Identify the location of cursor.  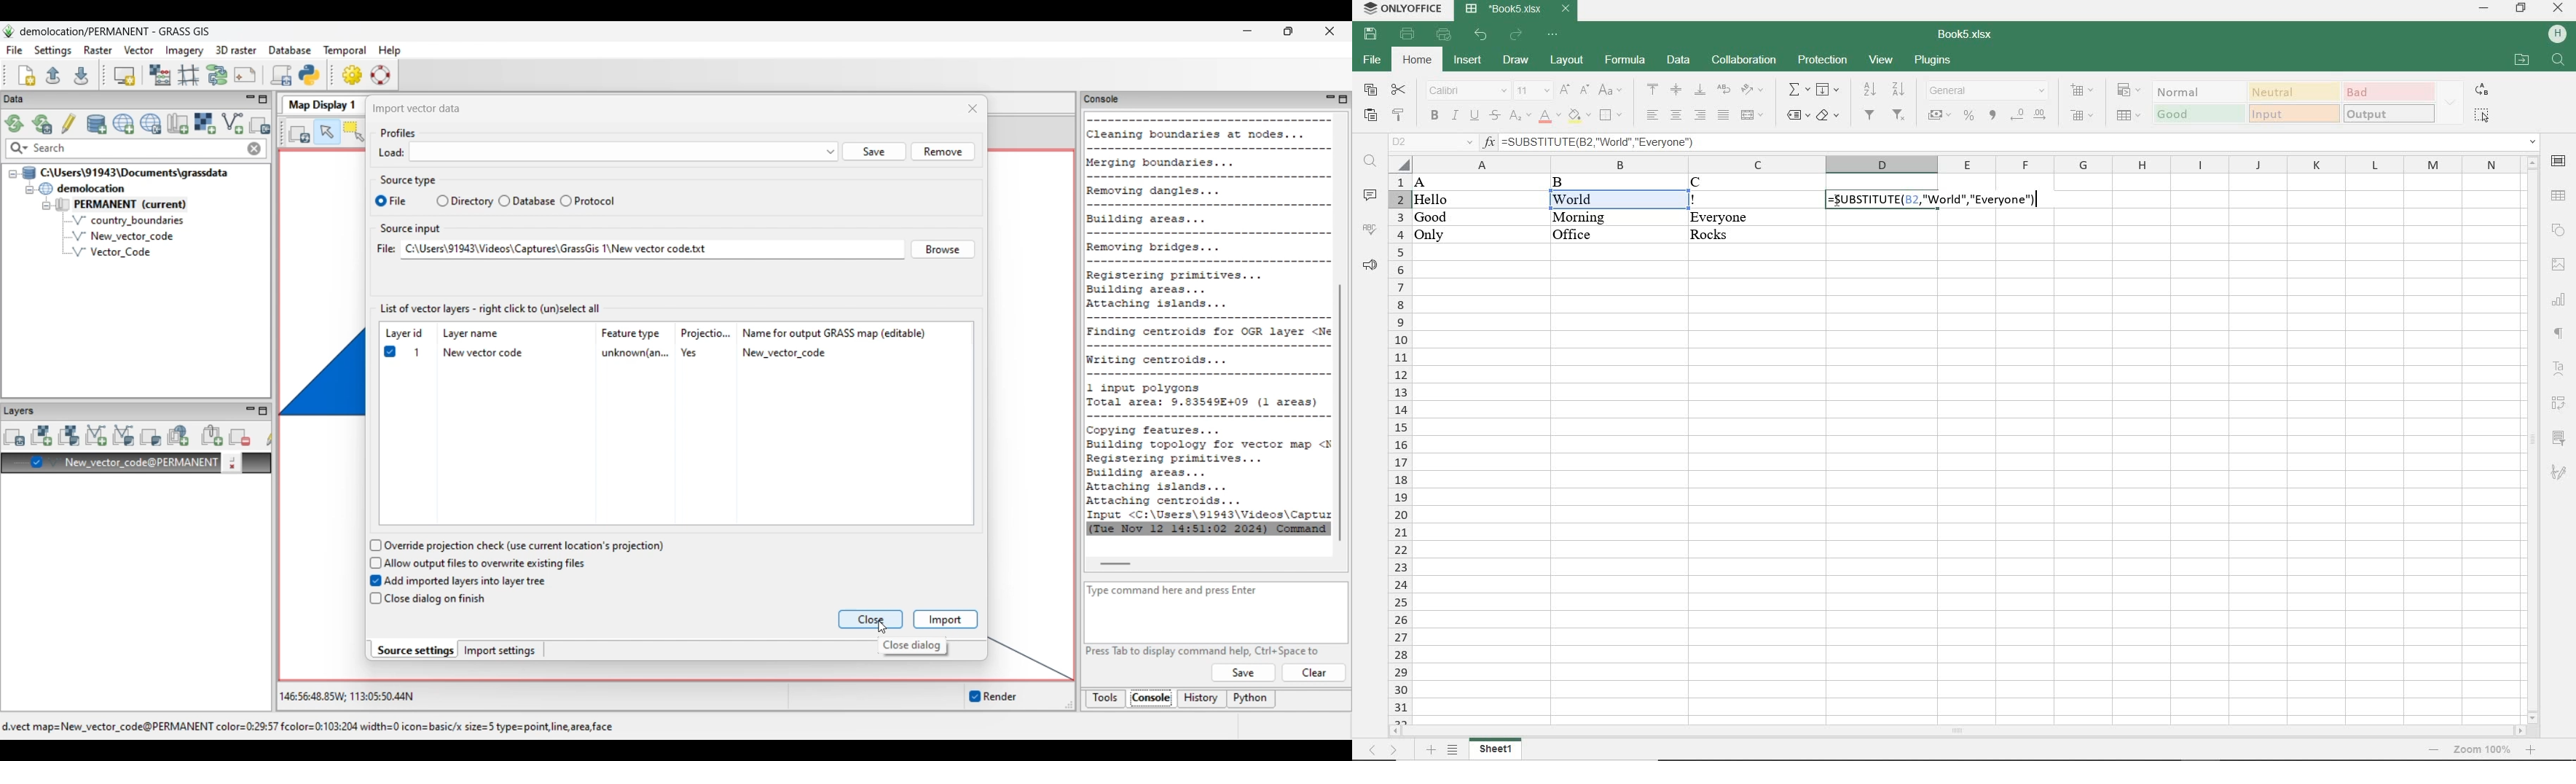
(2036, 199).